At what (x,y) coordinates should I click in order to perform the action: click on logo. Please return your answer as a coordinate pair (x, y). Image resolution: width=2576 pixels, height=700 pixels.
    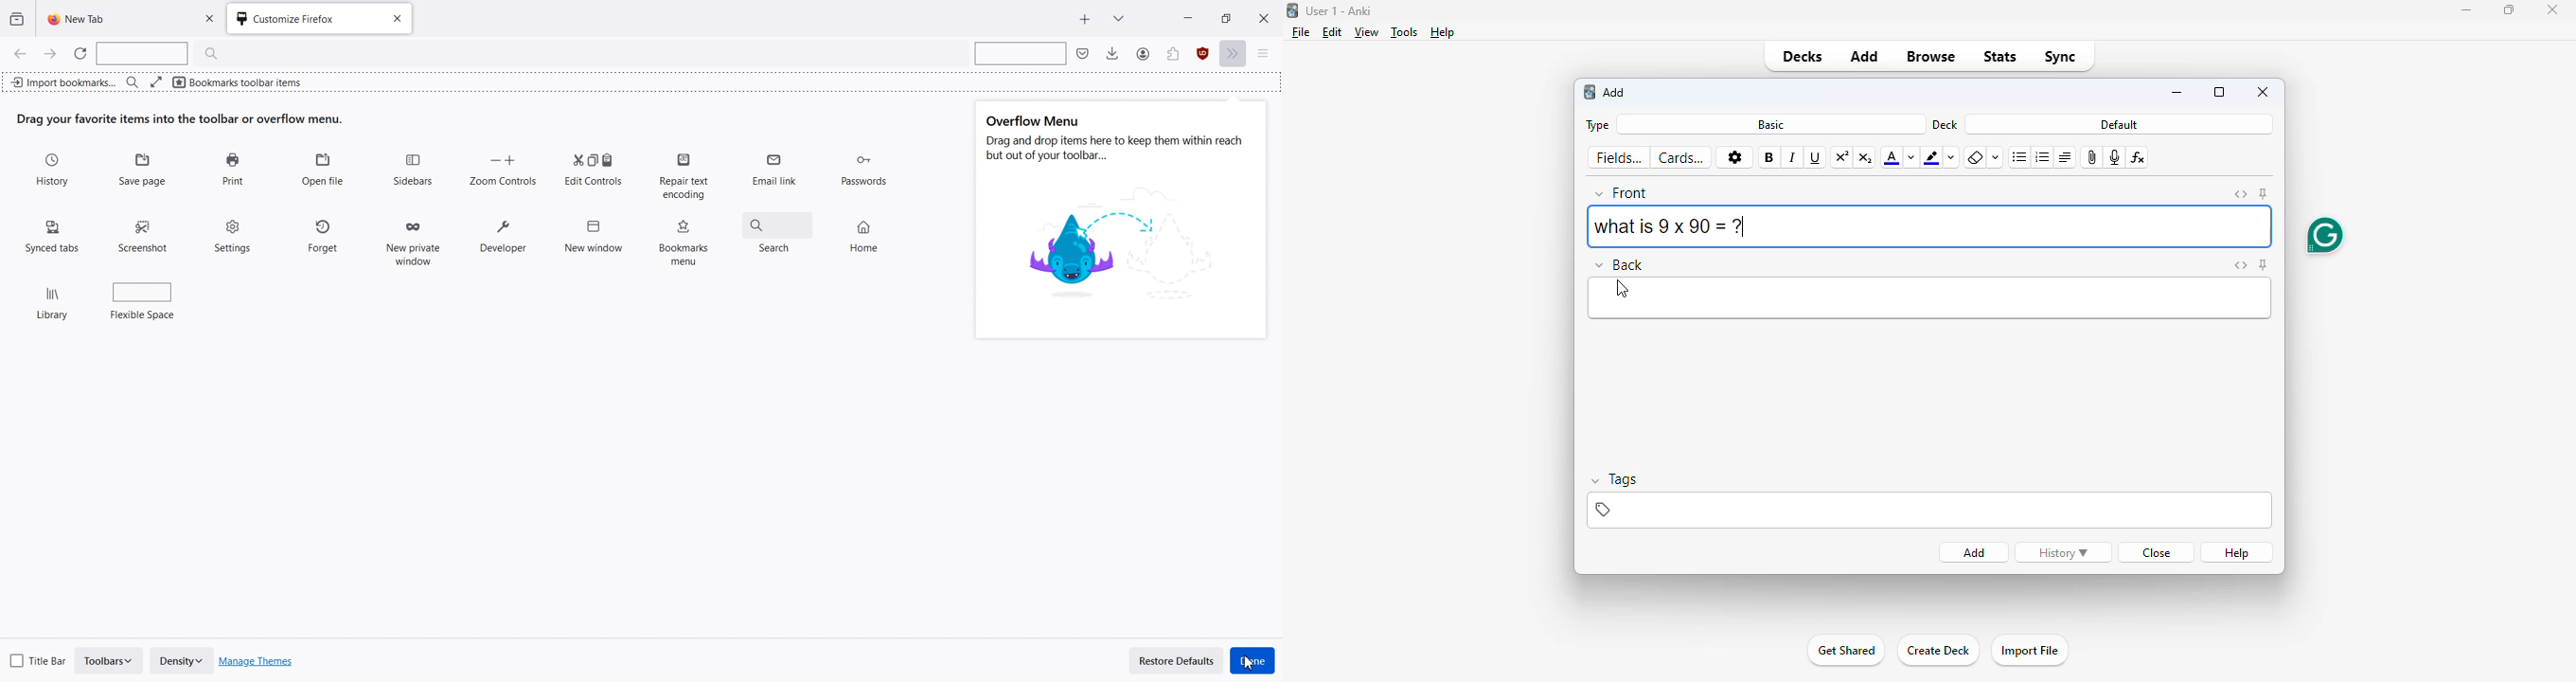
    Looking at the image, I should click on (1589, 92).